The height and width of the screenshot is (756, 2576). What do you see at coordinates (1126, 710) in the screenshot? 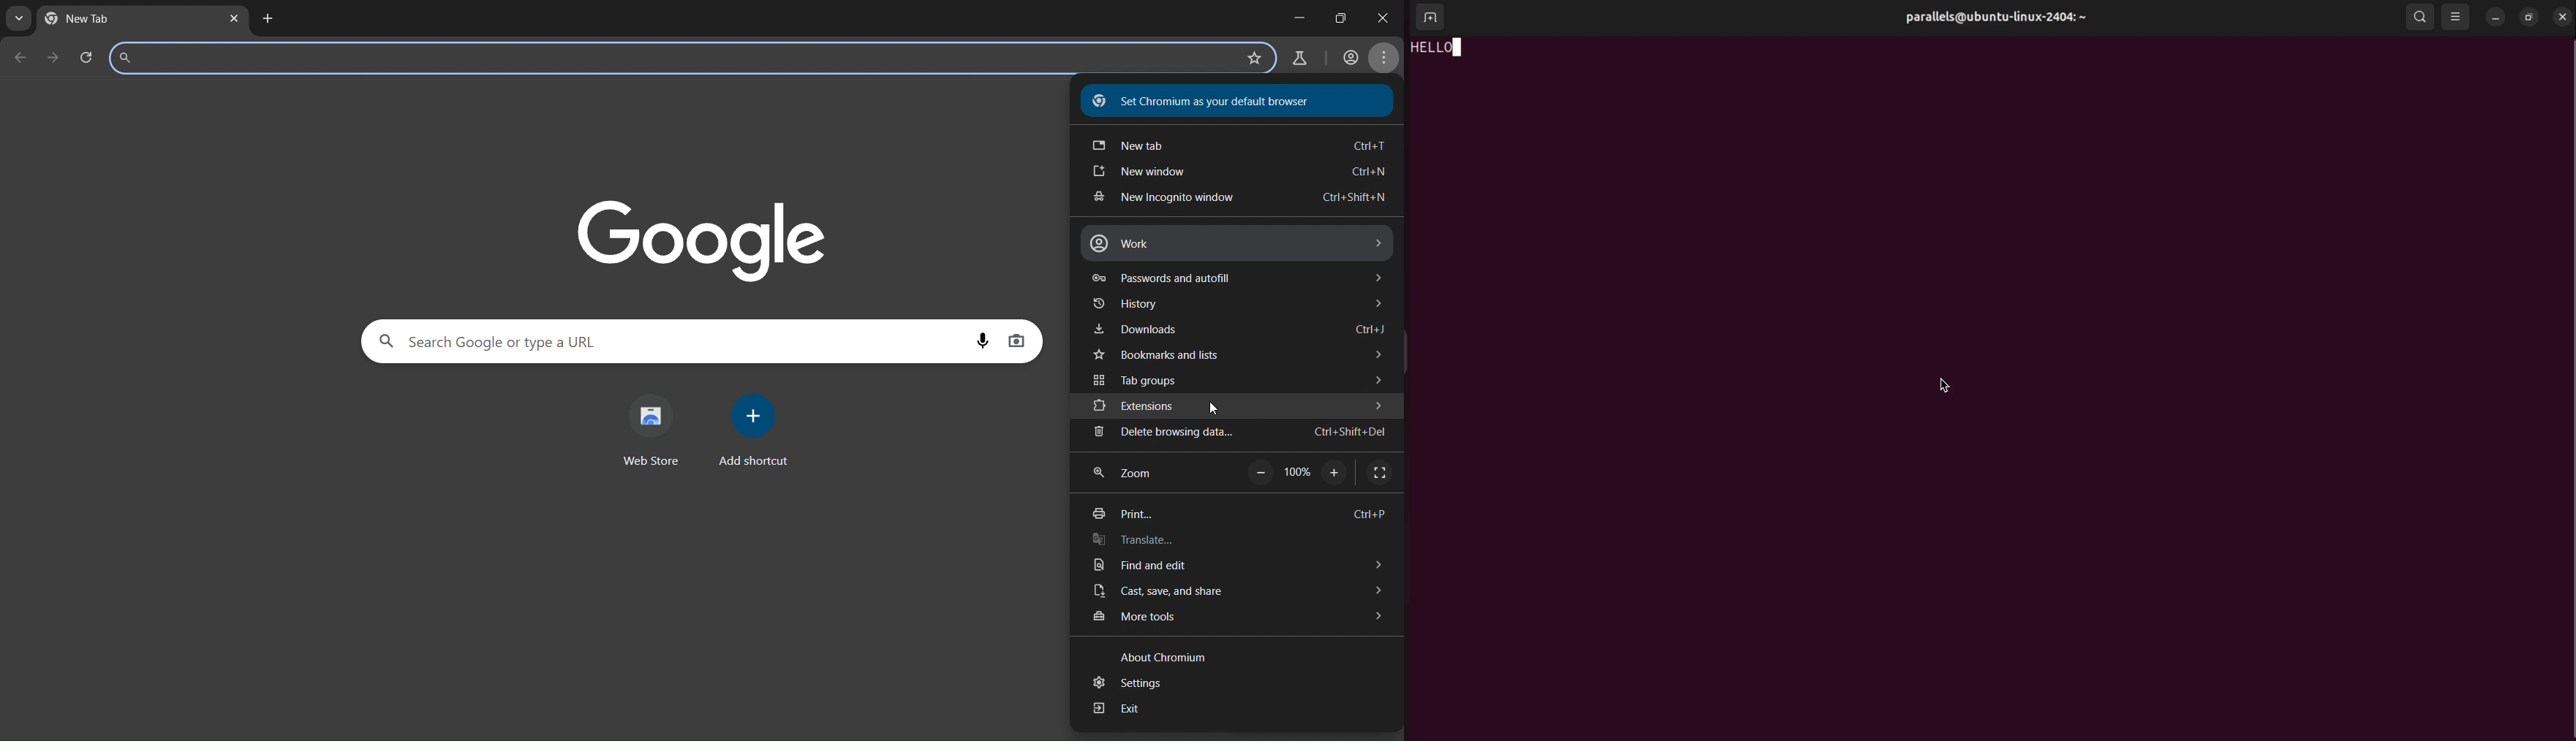
I see `exit` at bounding box center [1126, 710].